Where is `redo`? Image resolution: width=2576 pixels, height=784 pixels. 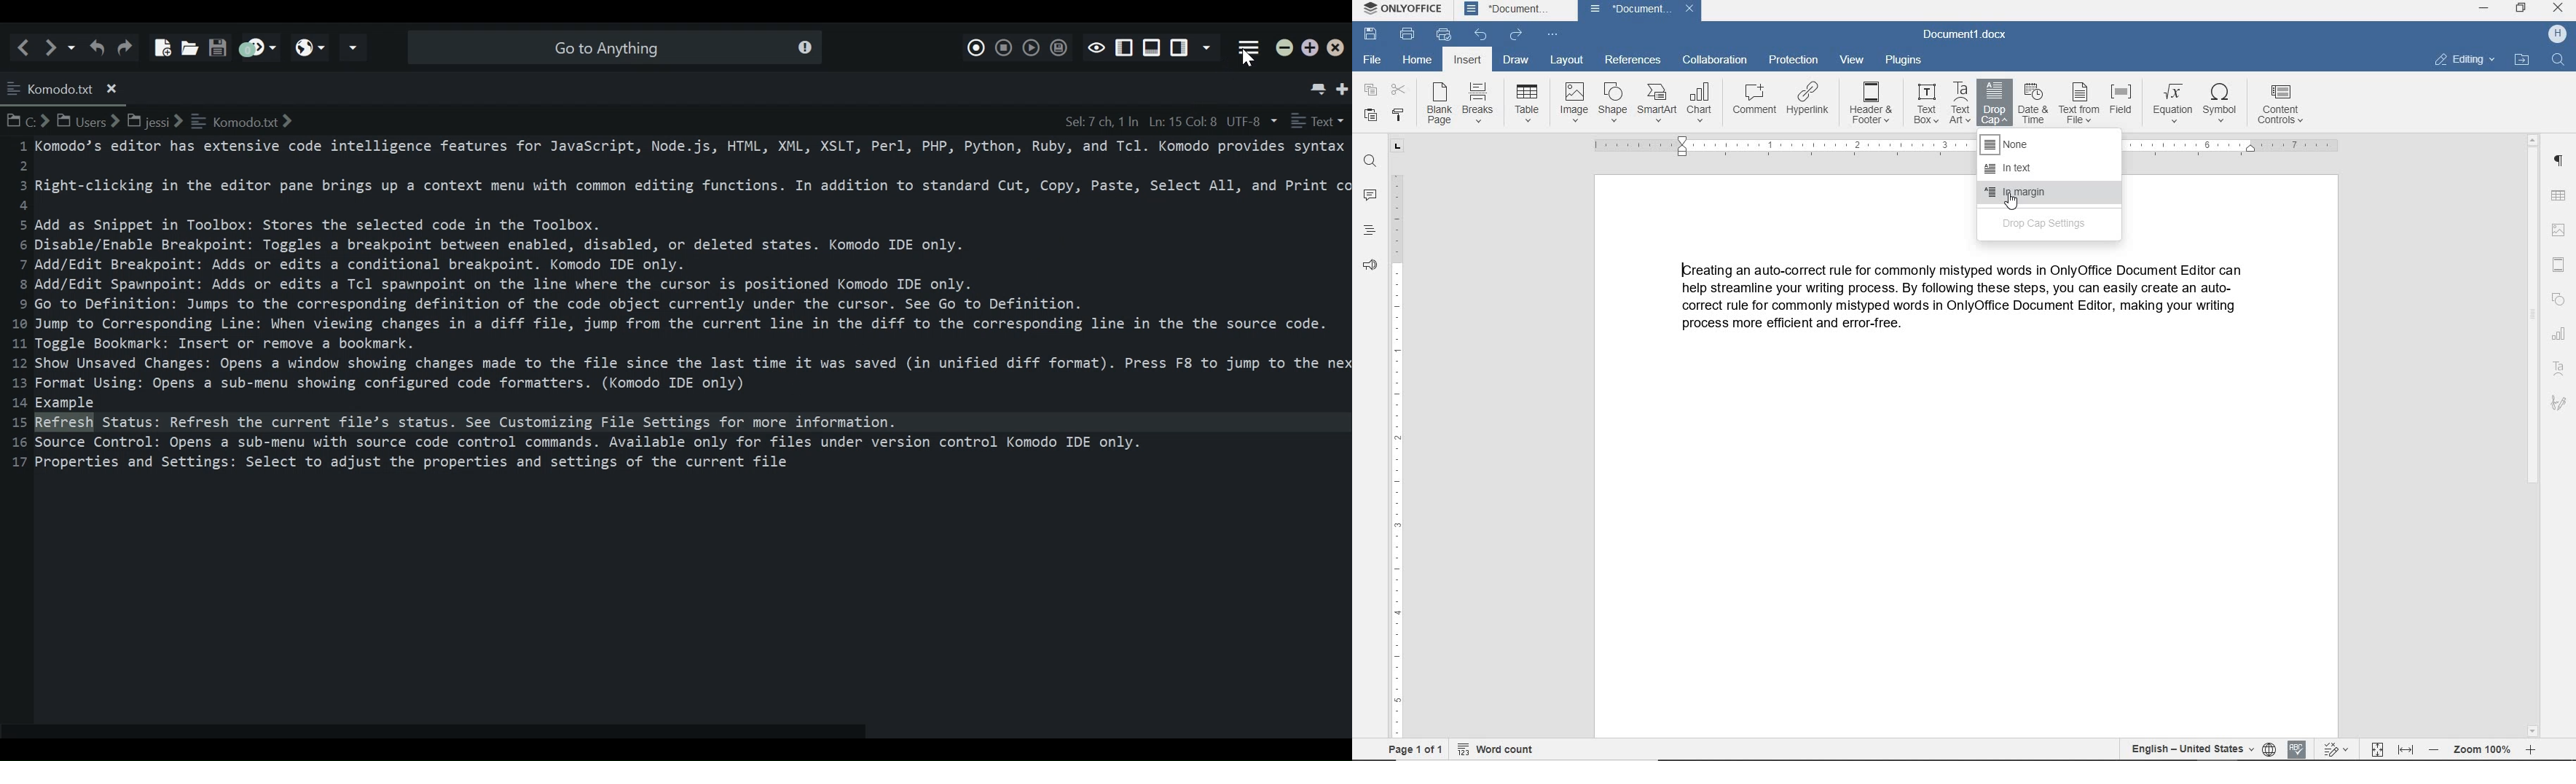
redo is located at coordinates (1515, 34).